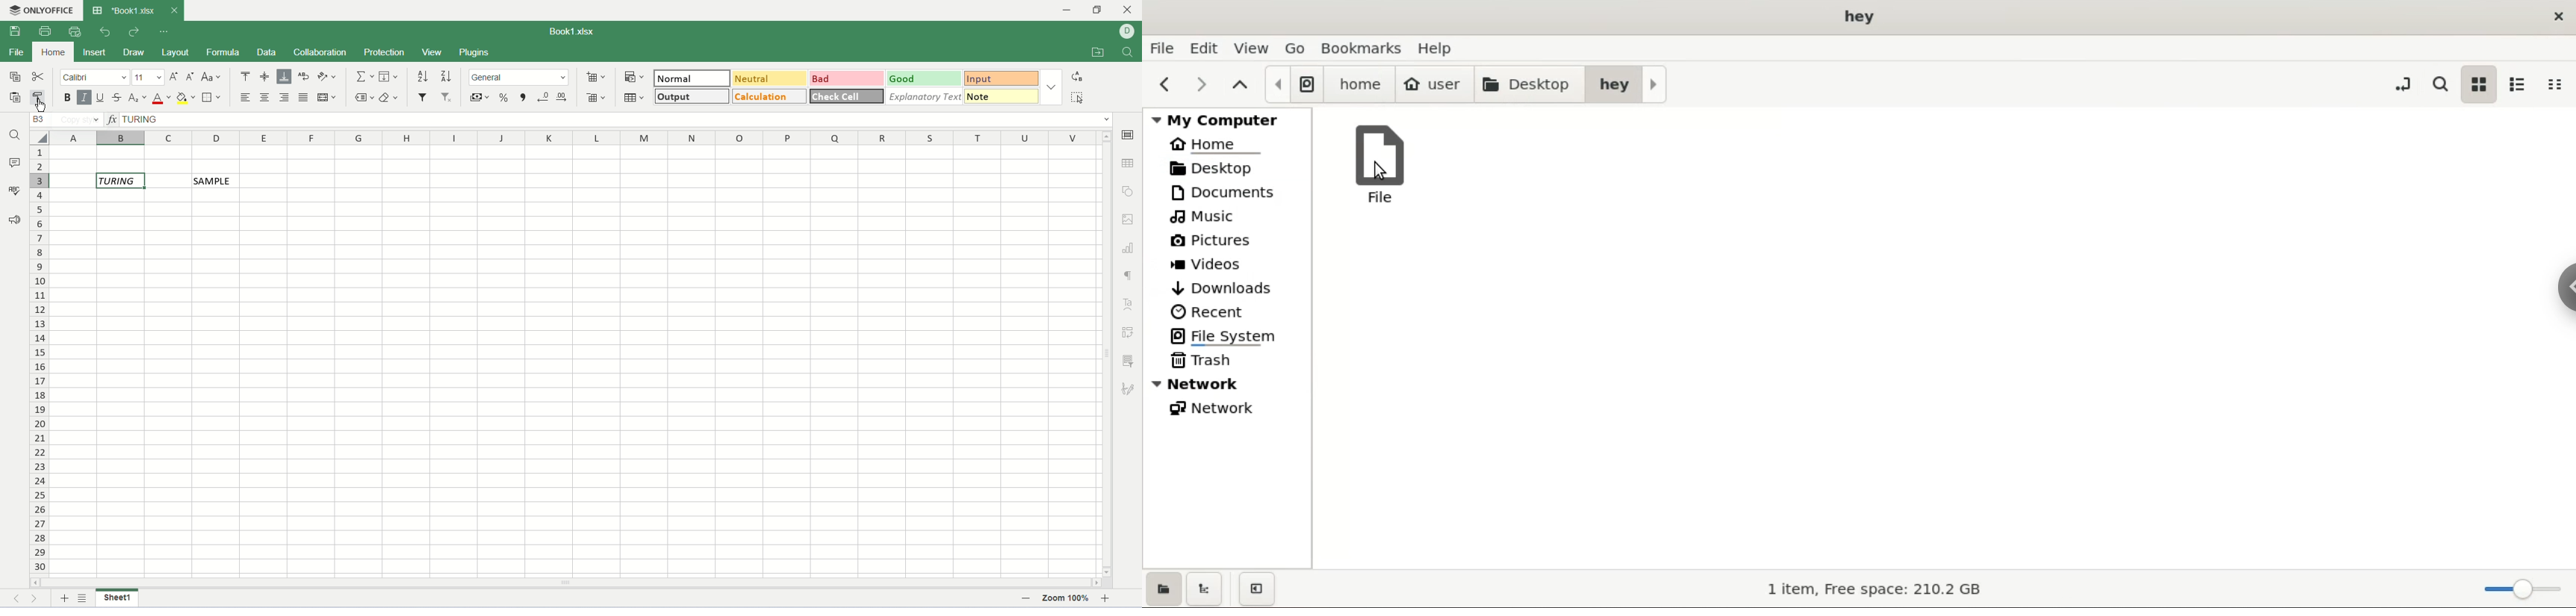 The height and width of the screenshot is (616, 2576). I want to click on sheet name, so click(117, 599).